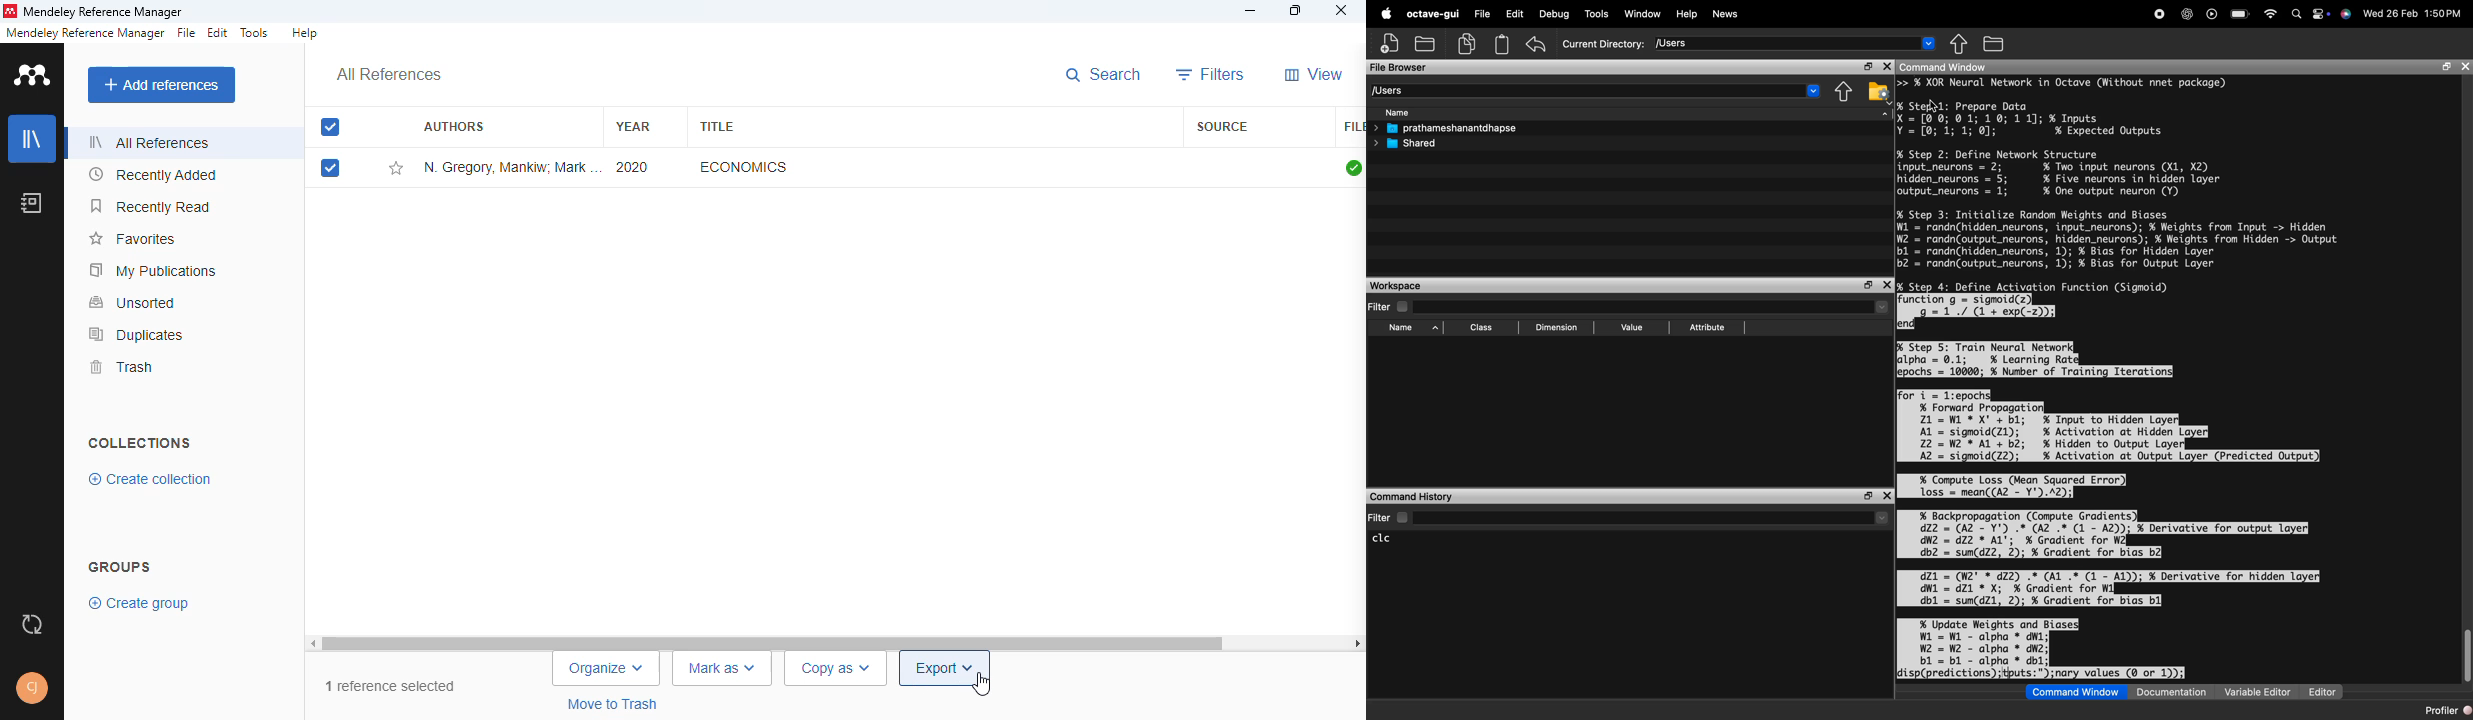 This screenshot has height=728, width=2492. What do you see at coordinates (511, 167) in the screenshot?
I see `N. Gregory Mankiw, Mark P. Taylor` at bounding box center [511, 167].